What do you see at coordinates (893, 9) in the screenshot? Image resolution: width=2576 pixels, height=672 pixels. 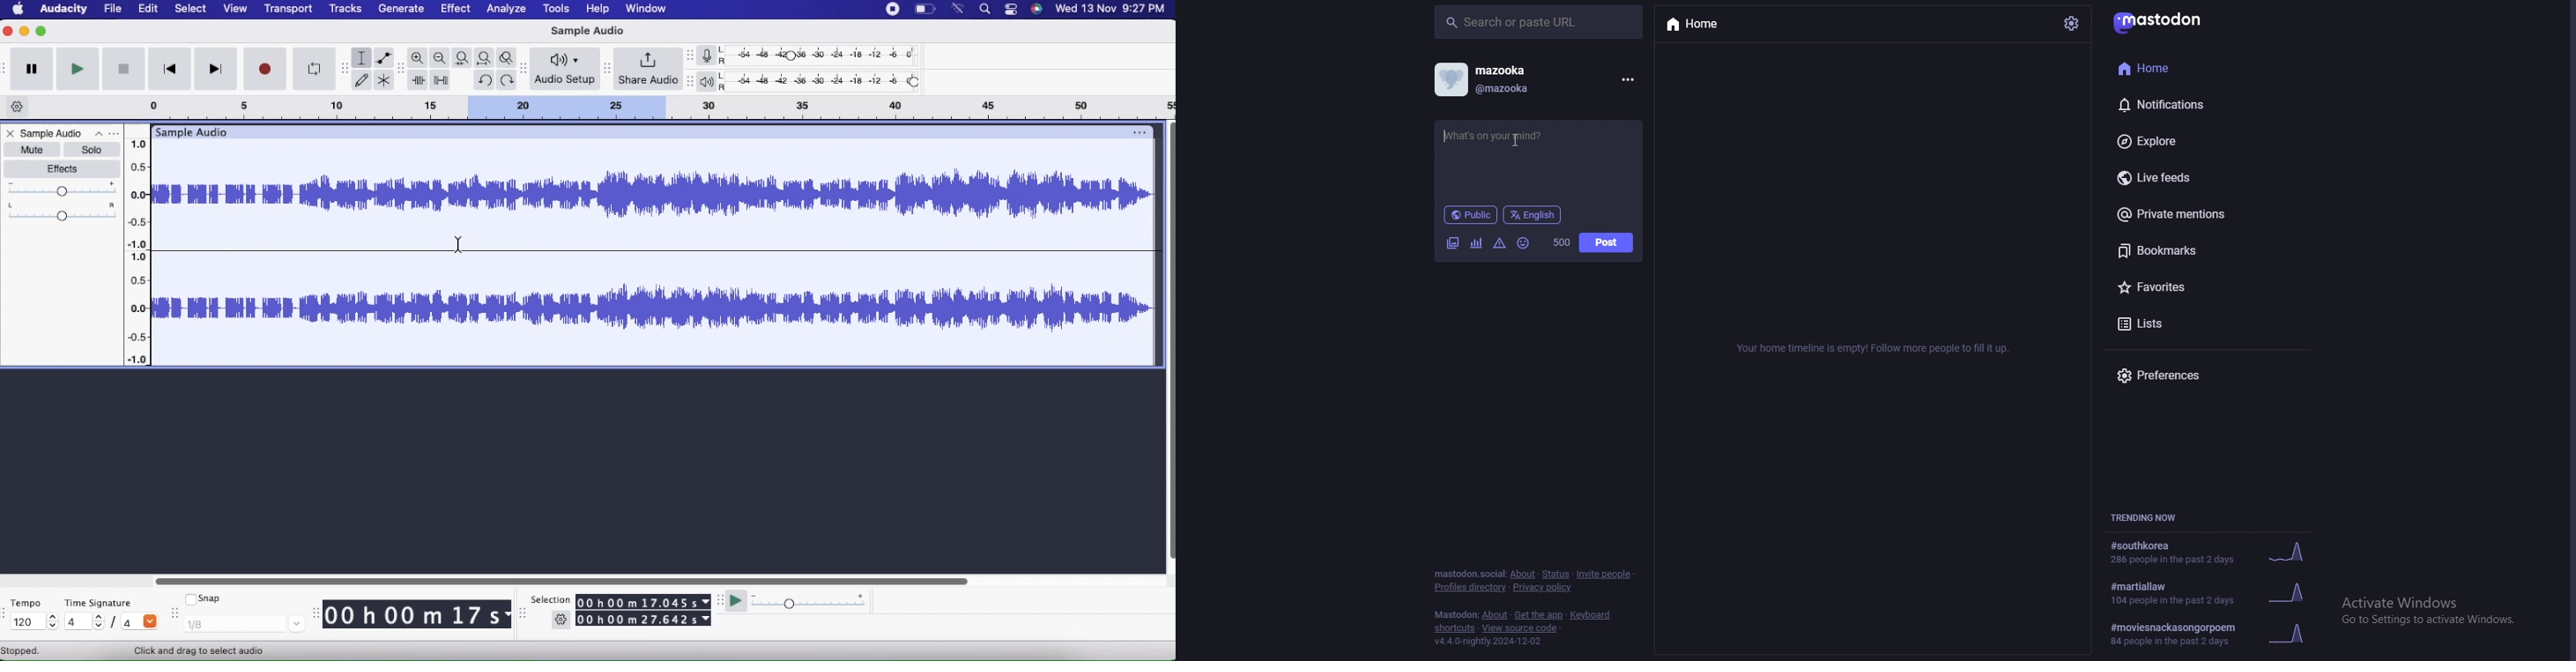 I see `menu` at bounding box center [893, 9].